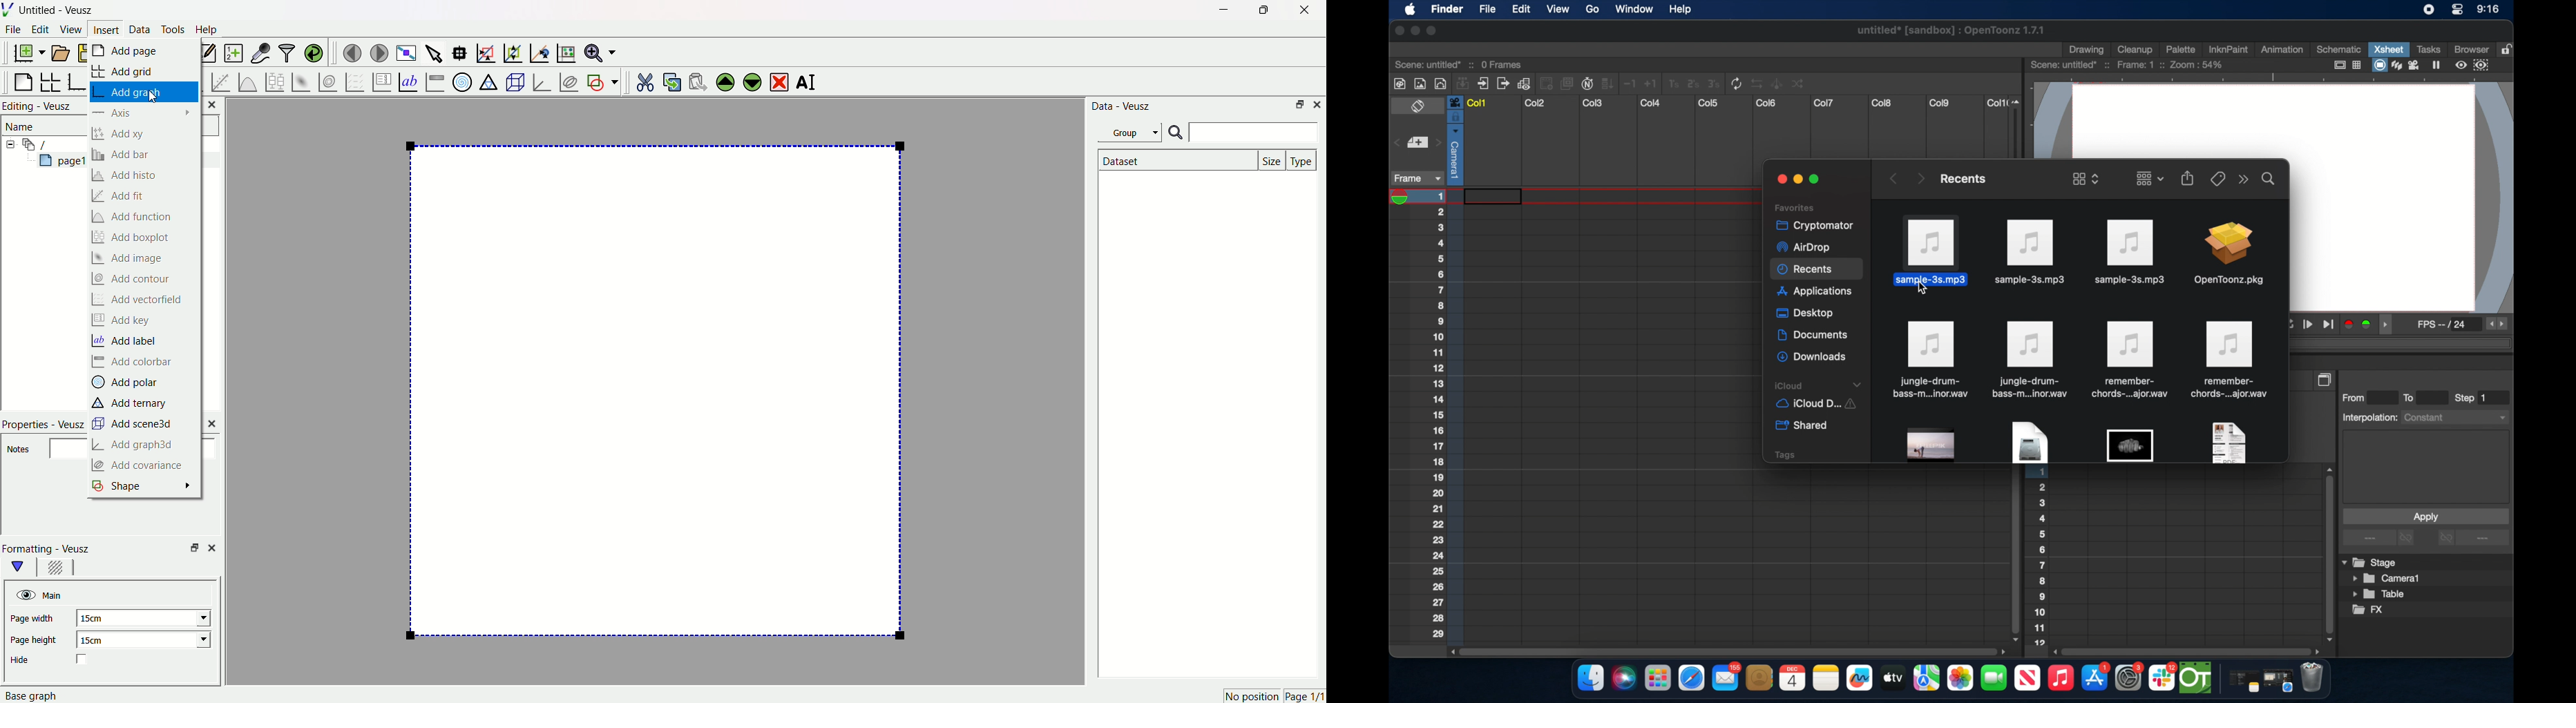  Describe the element at coordinates (1557, 9) in the screenshot. I see `view` at that location.